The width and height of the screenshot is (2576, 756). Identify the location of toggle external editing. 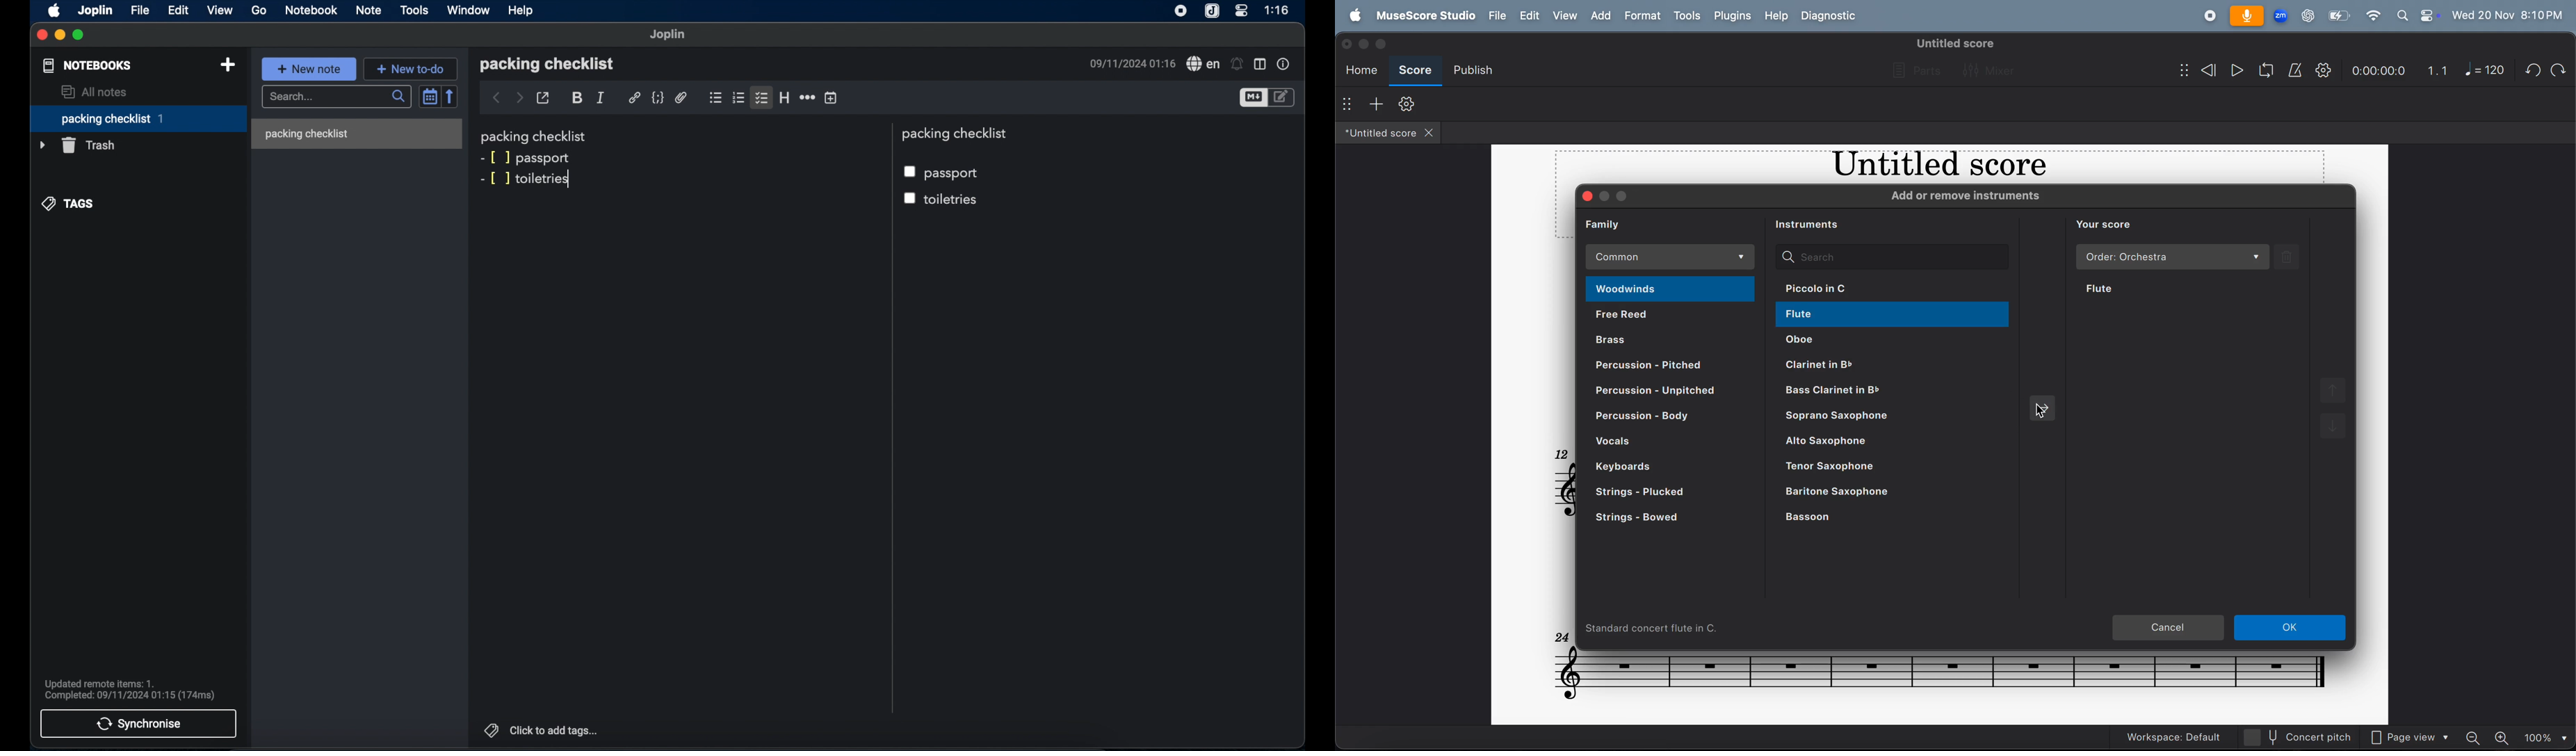
(544, 98).